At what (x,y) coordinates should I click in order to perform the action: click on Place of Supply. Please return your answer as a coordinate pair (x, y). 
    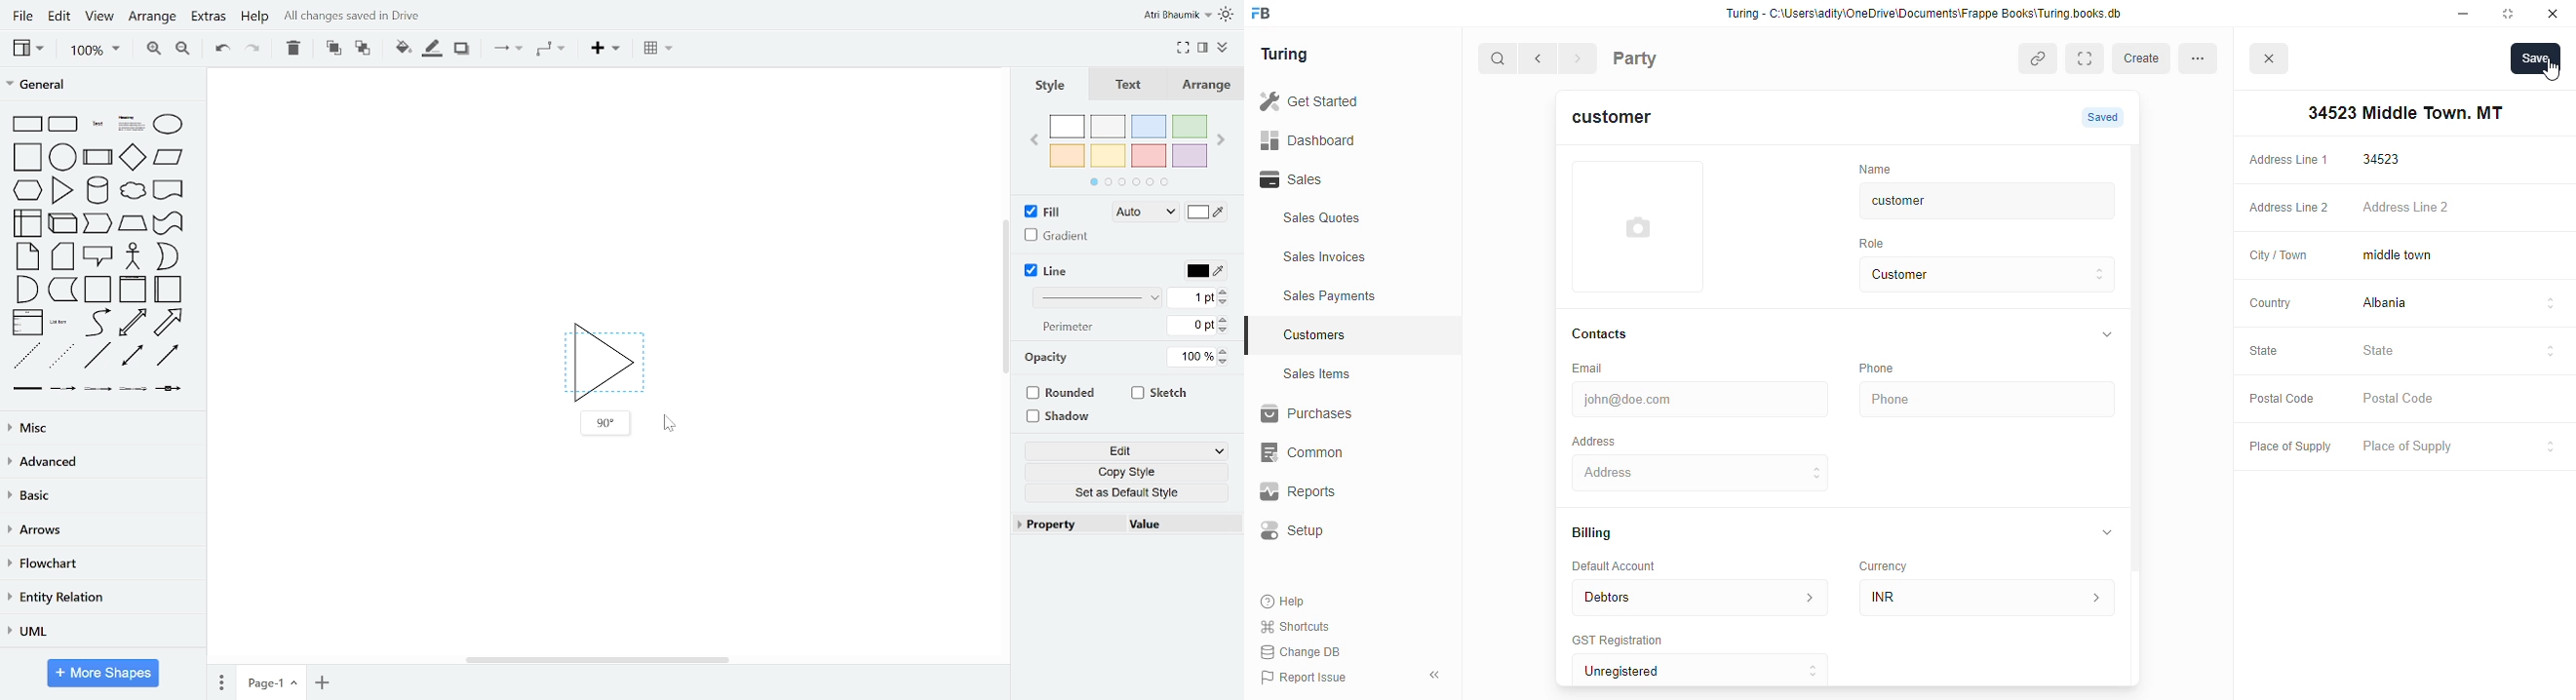
    Looking at the image, I should click on (2285, 447).